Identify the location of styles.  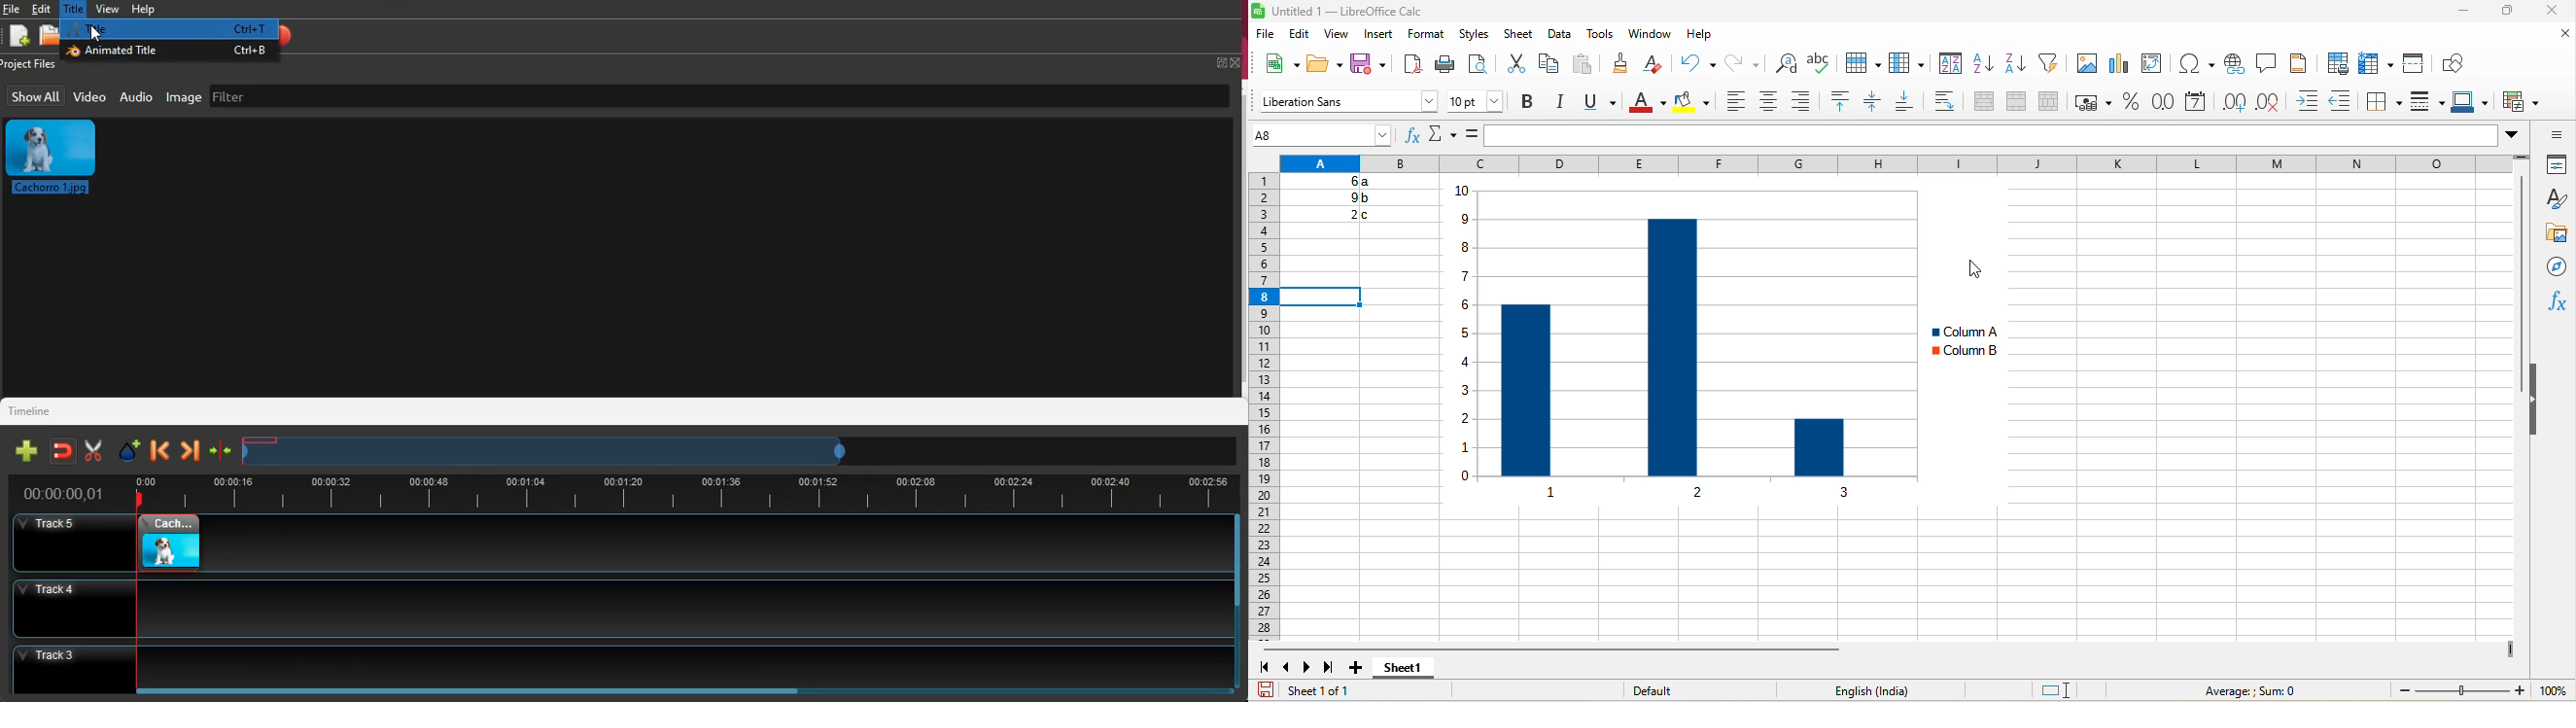
(2550, 198).